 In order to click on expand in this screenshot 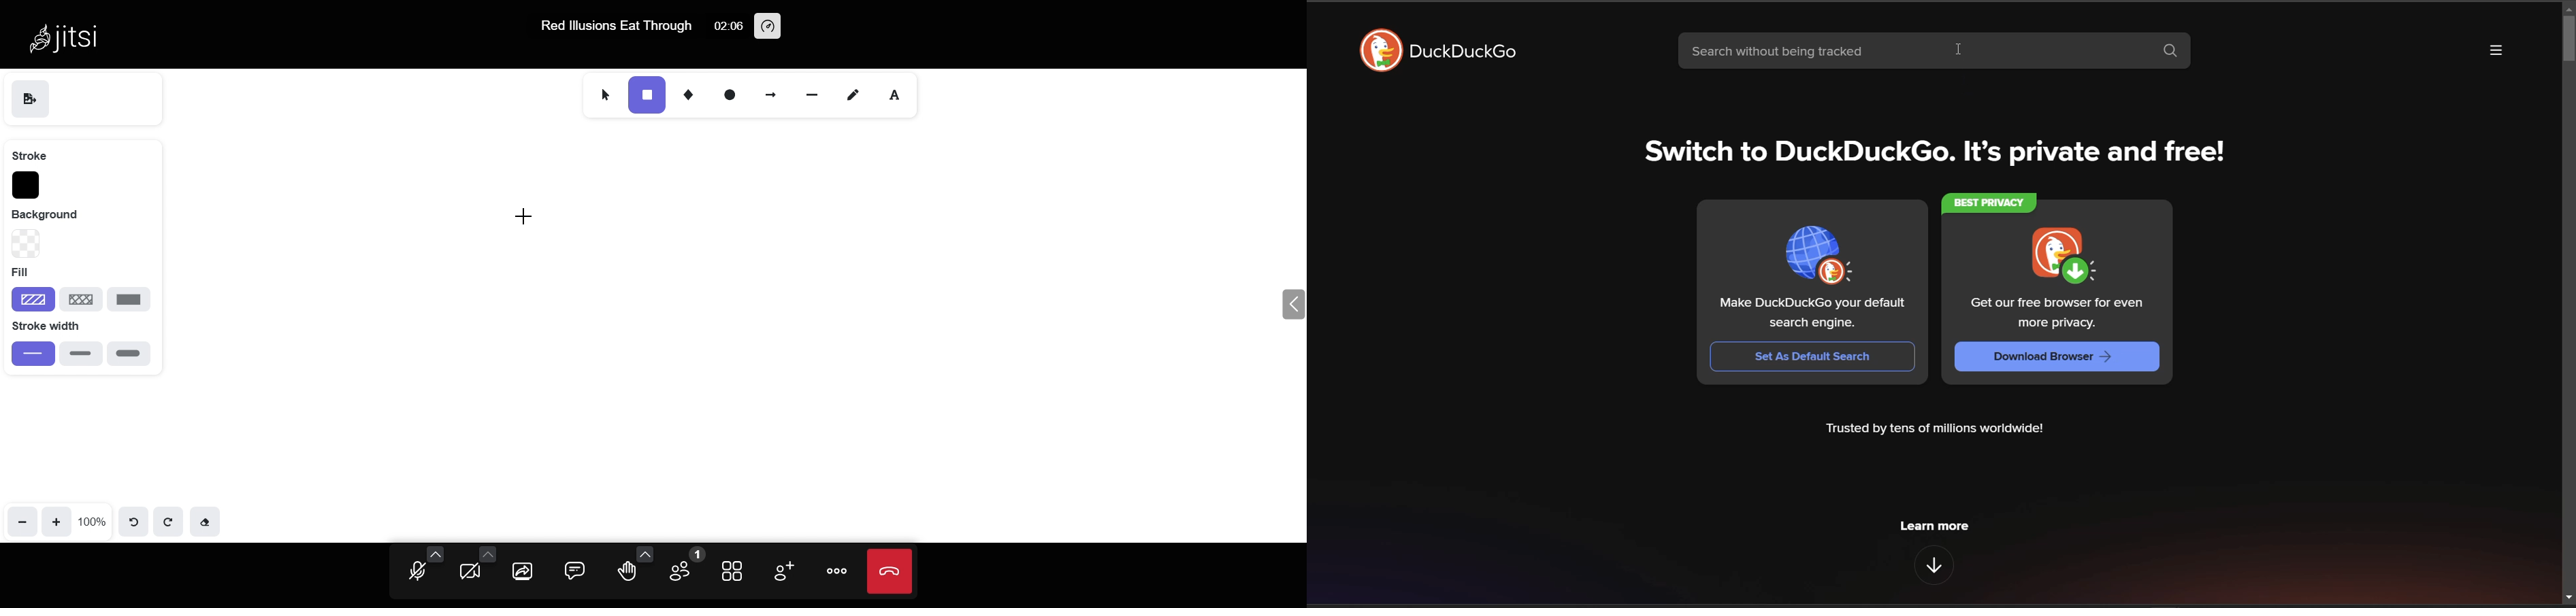, I will do `click(1290, 306)`.